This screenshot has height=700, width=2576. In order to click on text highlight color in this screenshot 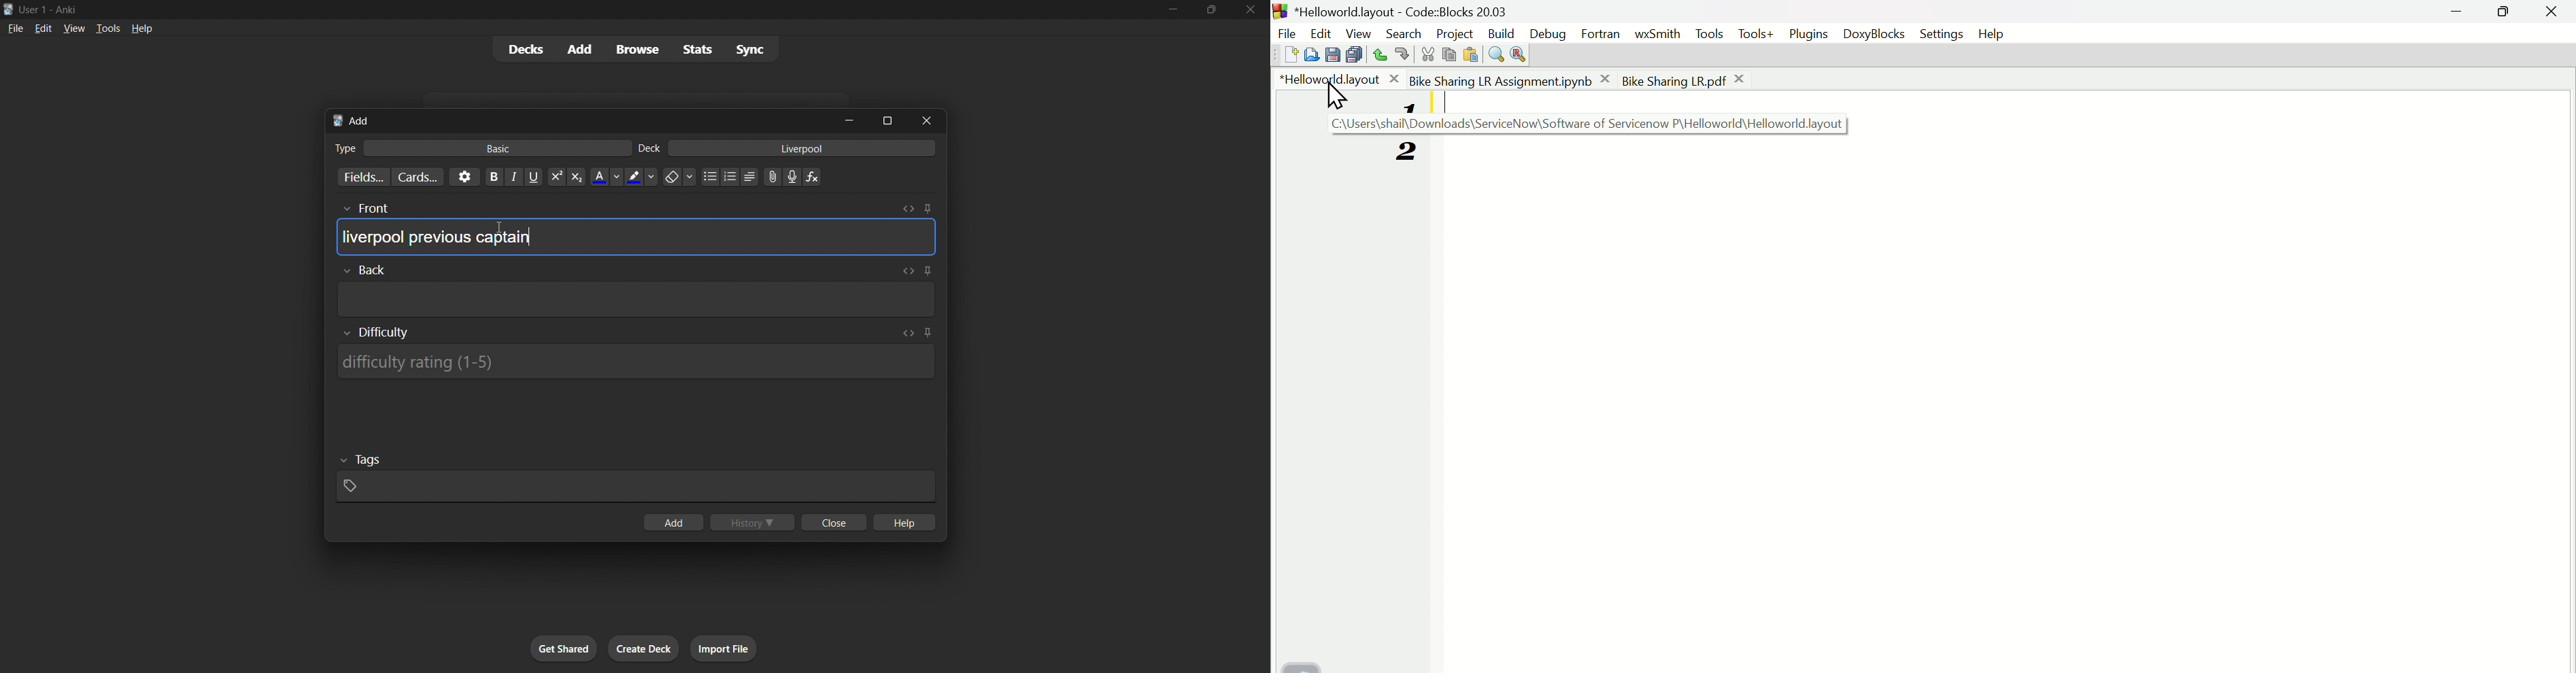, I will do `click(641, 176)`.